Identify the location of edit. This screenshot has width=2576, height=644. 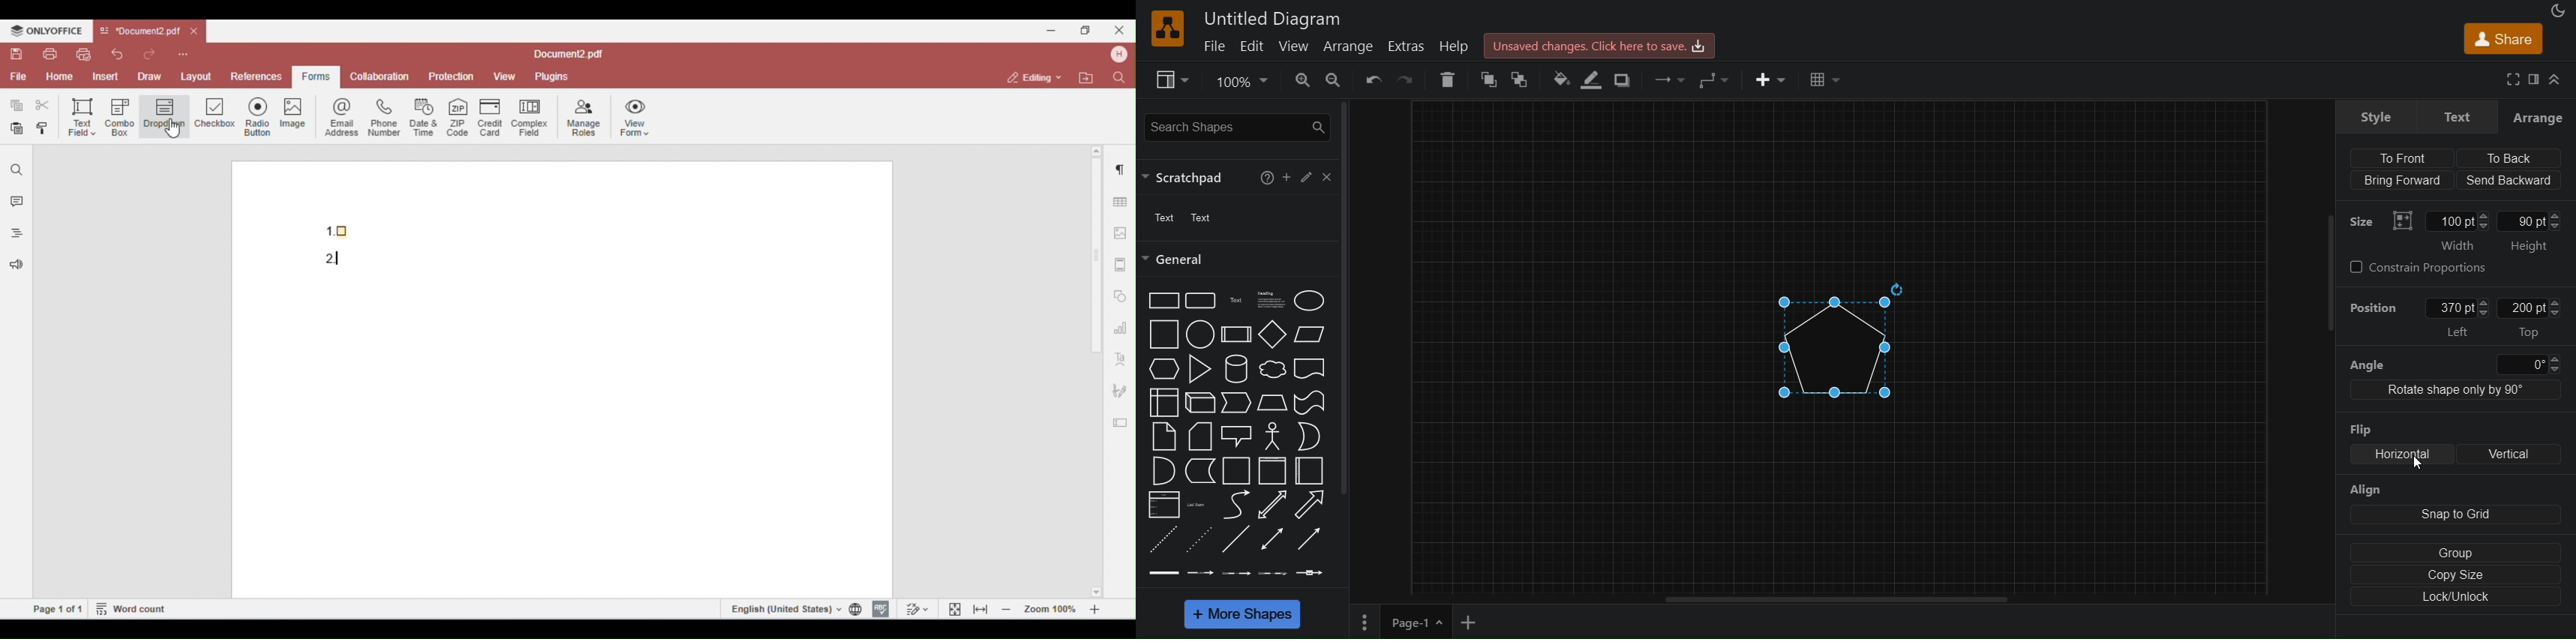
(1307, 177).